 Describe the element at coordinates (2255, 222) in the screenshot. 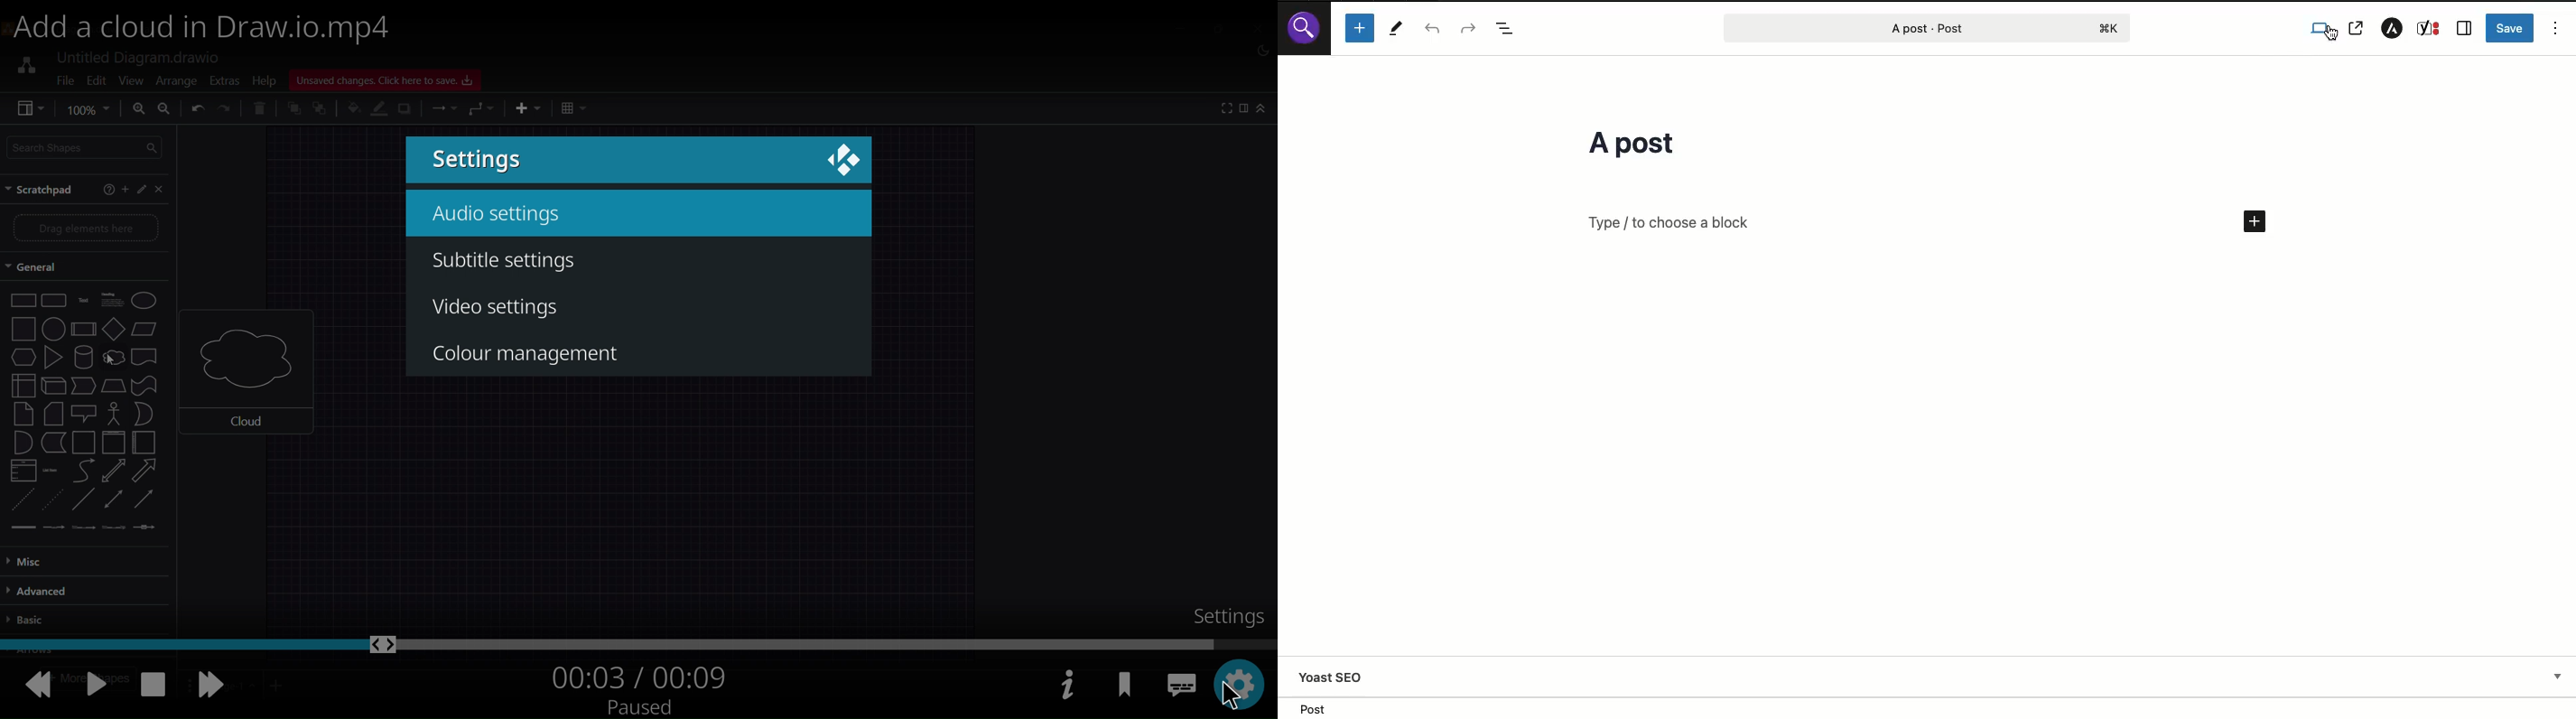

I see `Add new block` at that location.